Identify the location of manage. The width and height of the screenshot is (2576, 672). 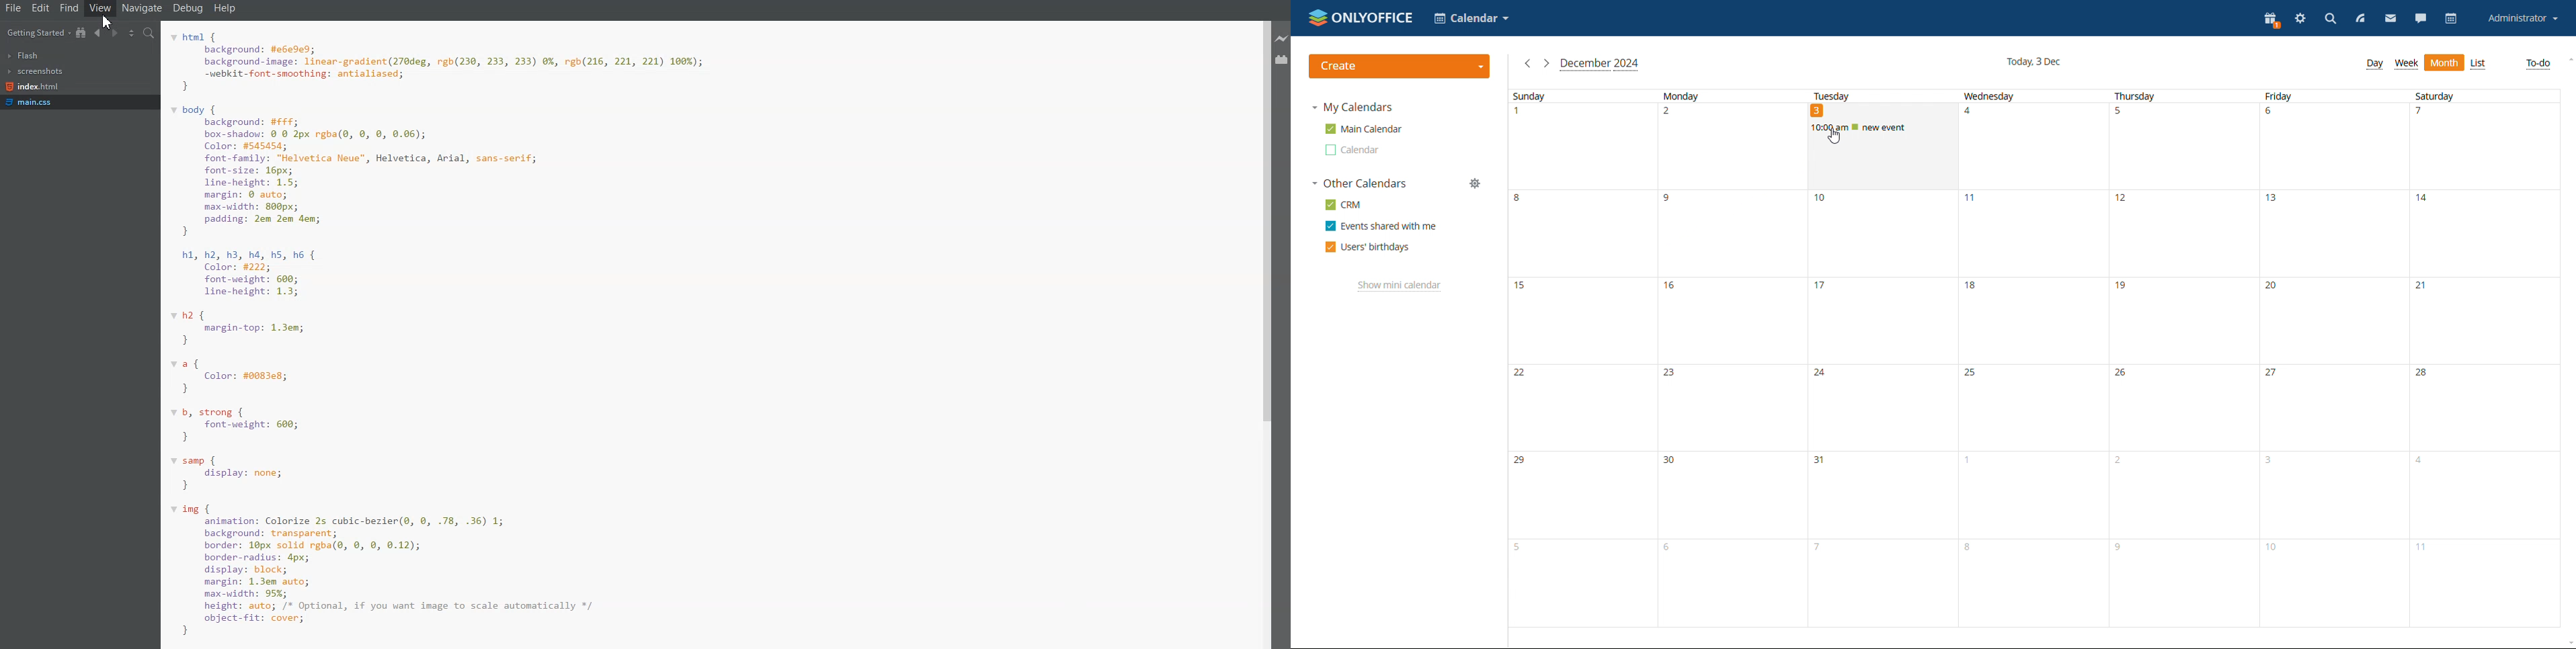
(1475, 183).